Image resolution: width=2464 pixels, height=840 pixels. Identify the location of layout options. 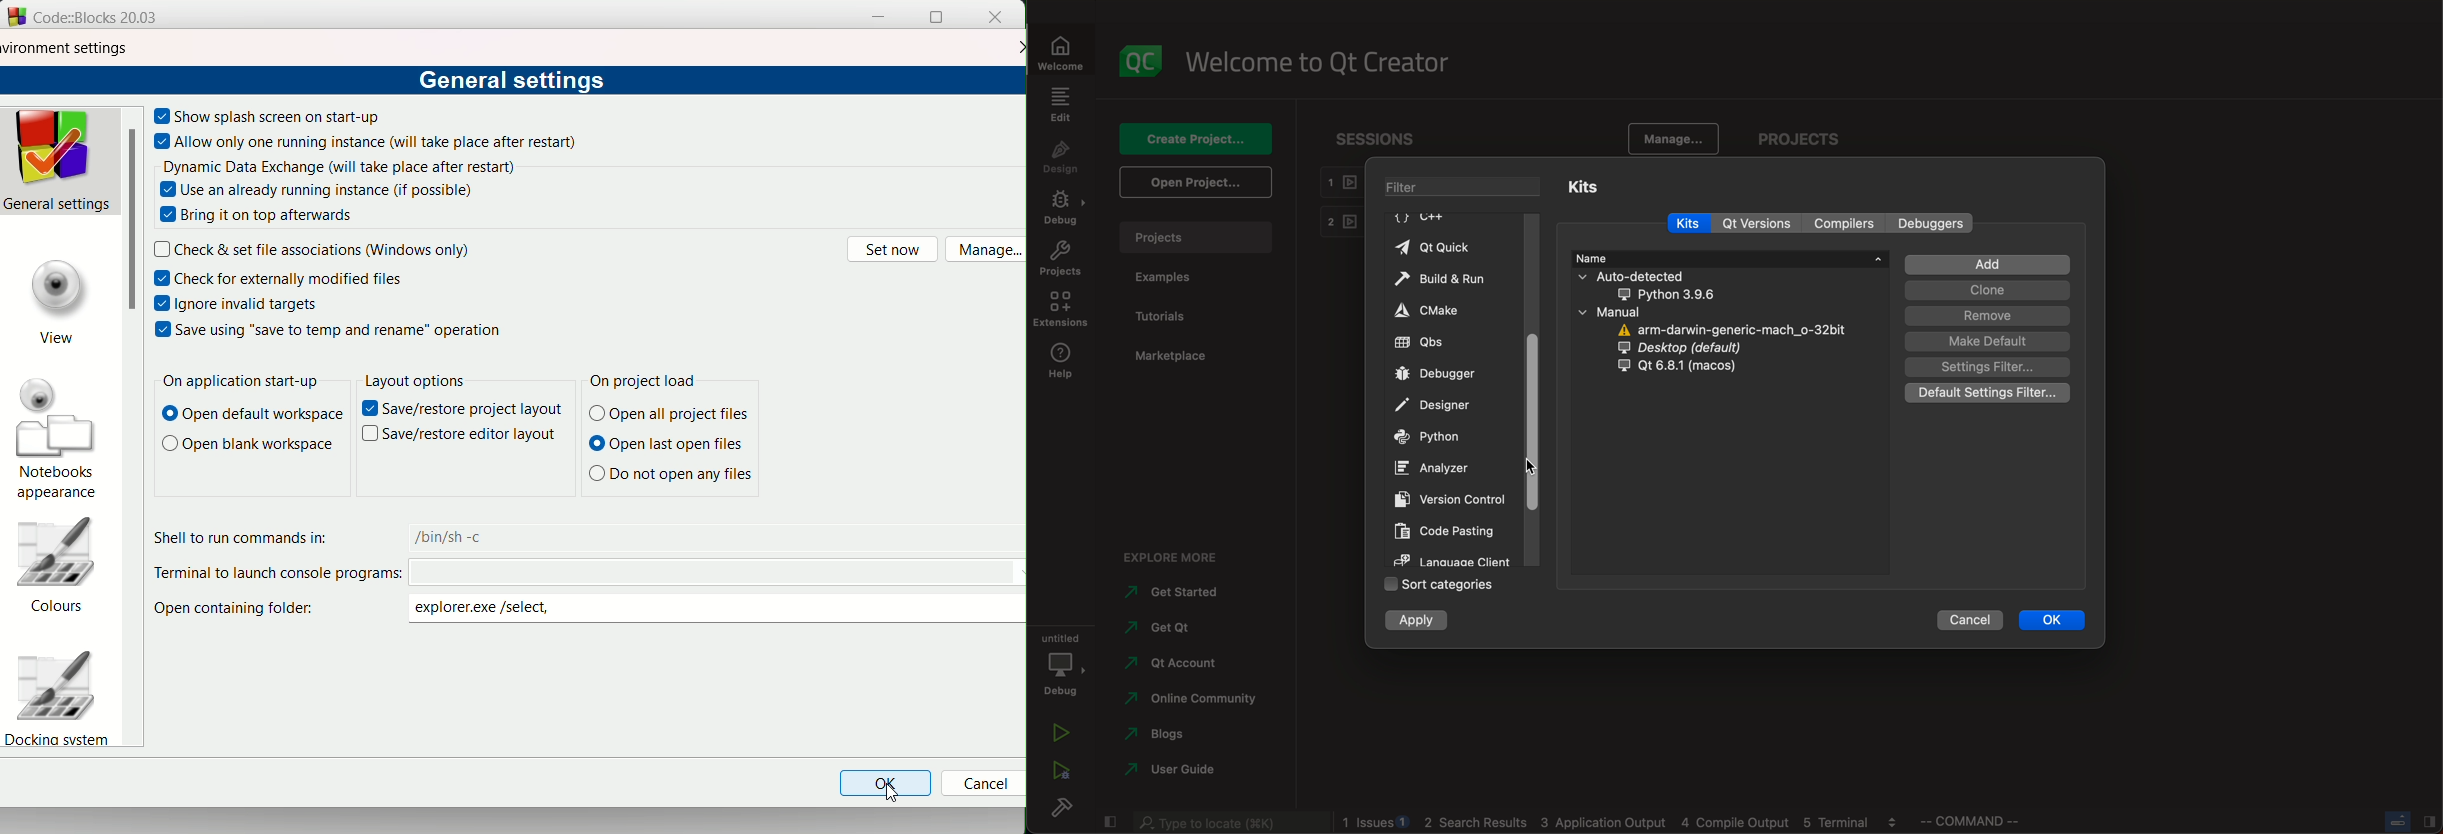
(413, 382).